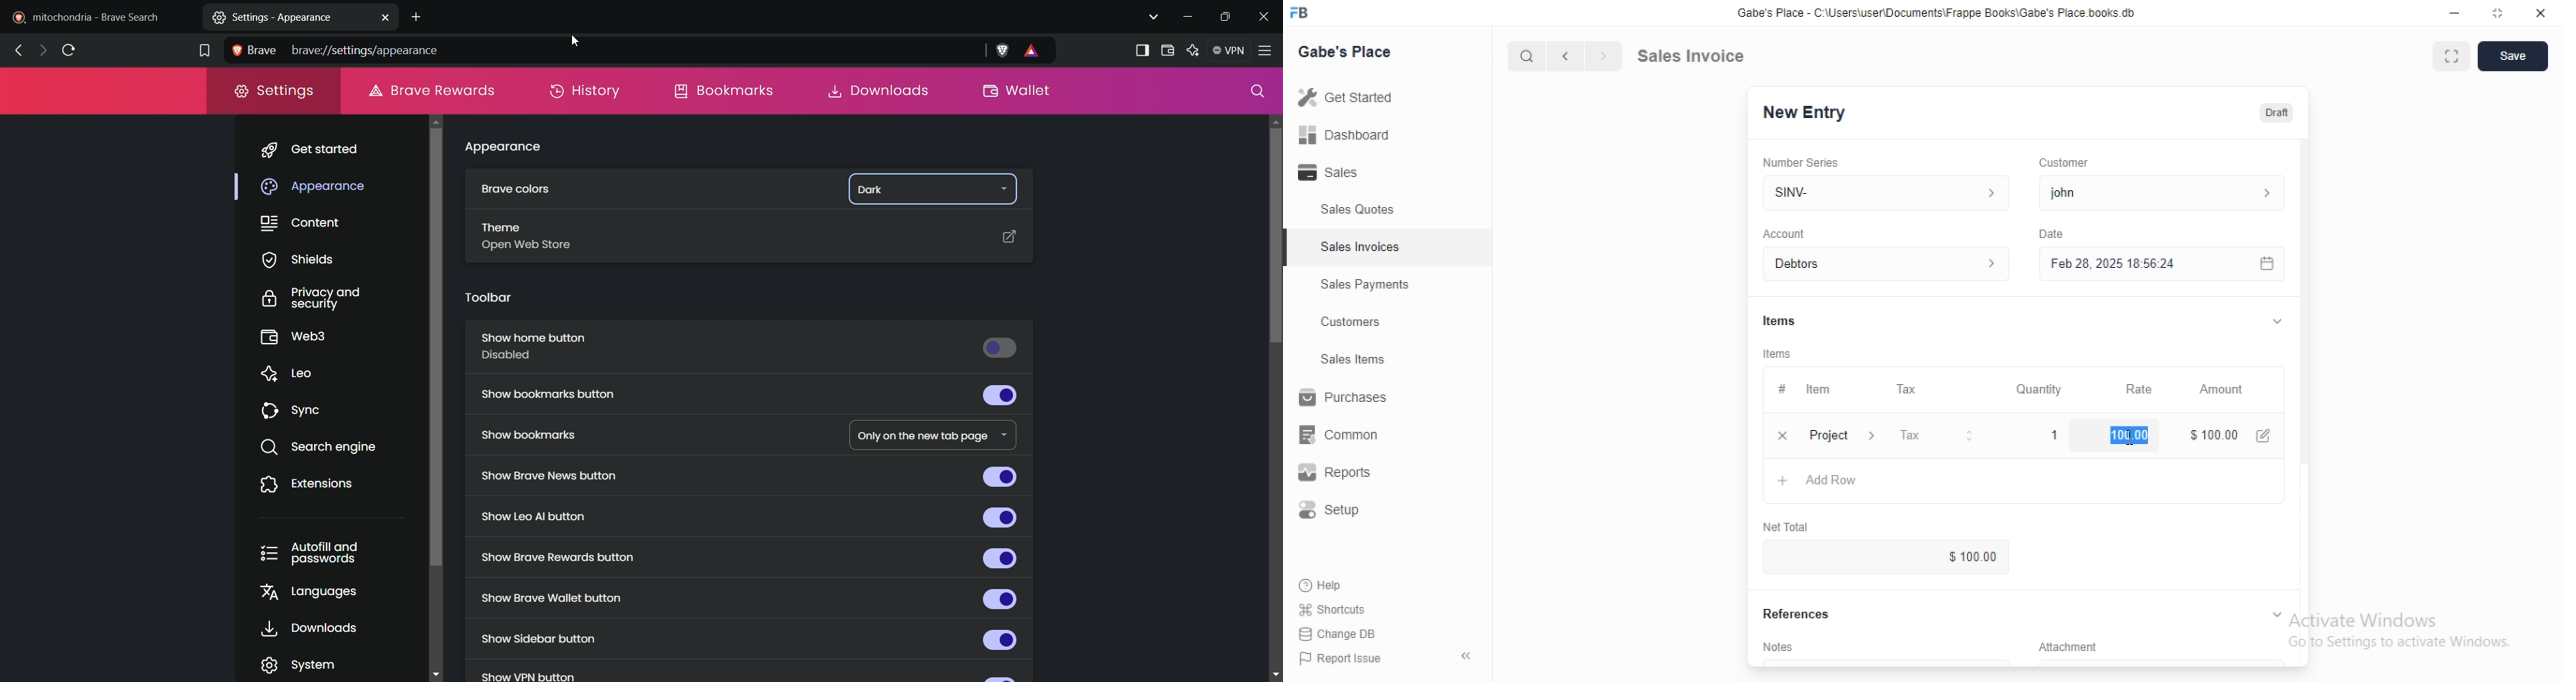  What do you see at coordinates (2210, 433) in the screenshot?
I see `$100.00` at bounding box center [2210, 433].